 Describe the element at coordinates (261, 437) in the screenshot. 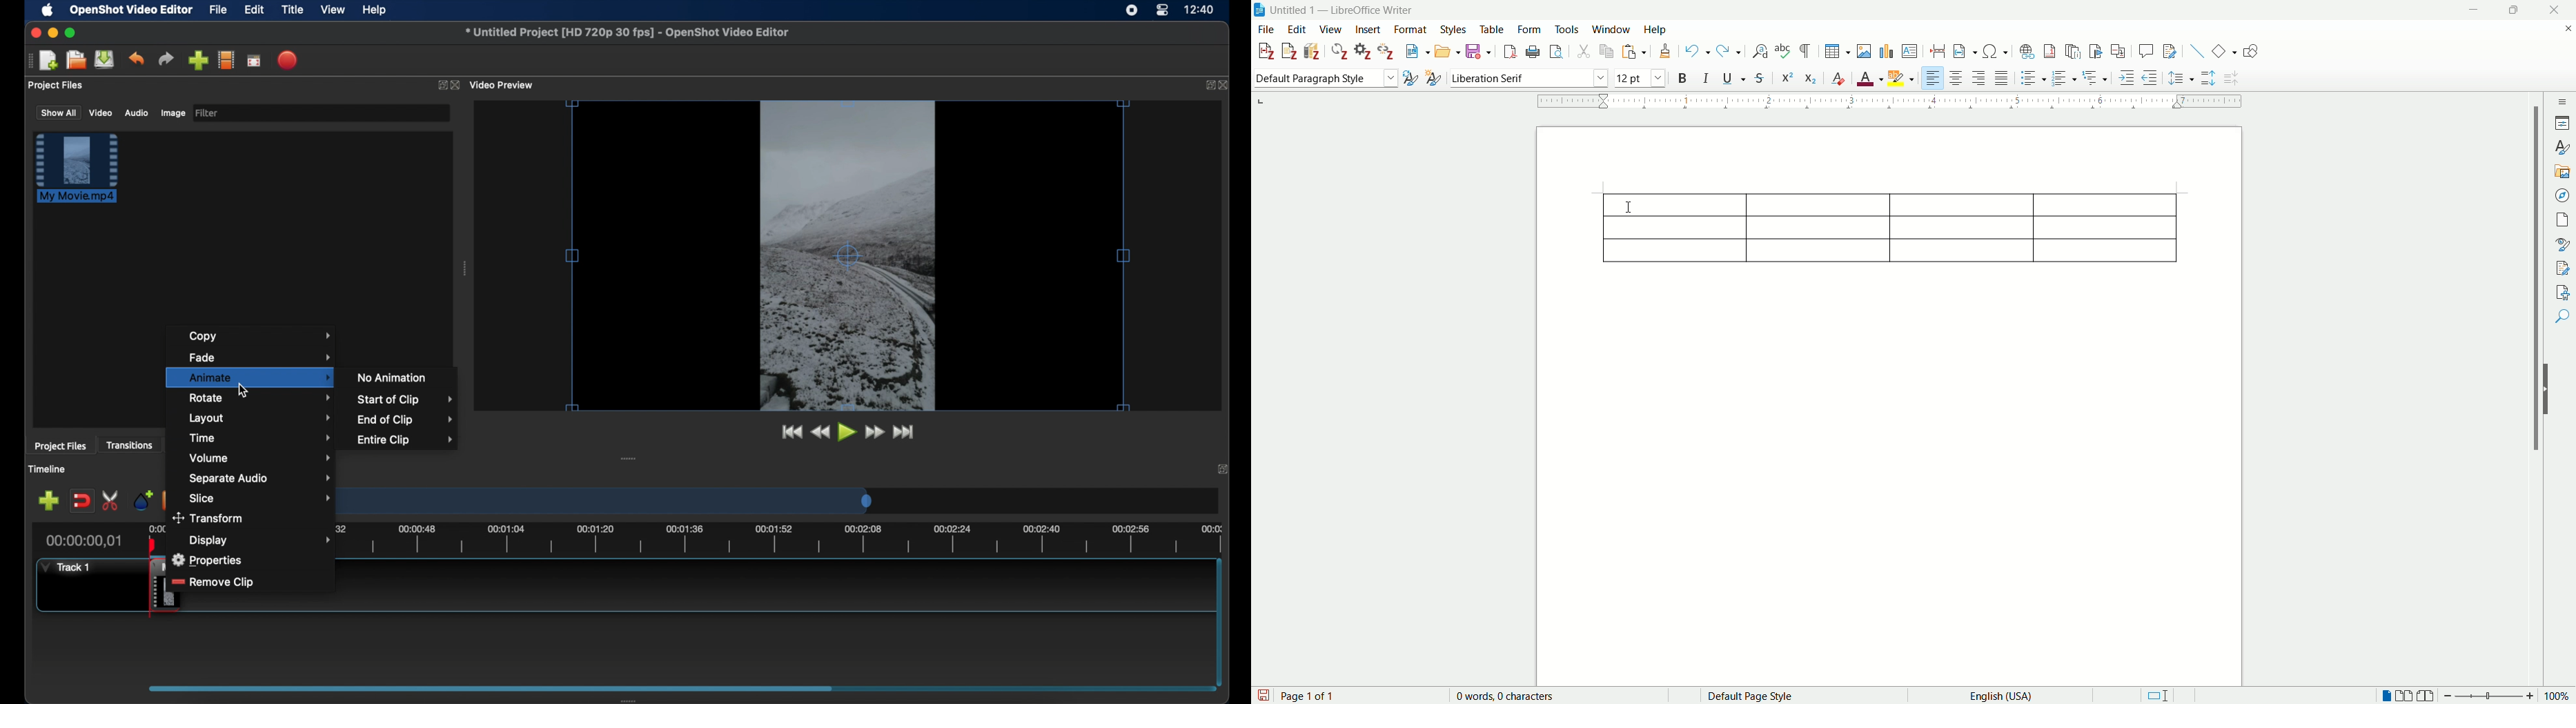

I see `time menu` at that location.